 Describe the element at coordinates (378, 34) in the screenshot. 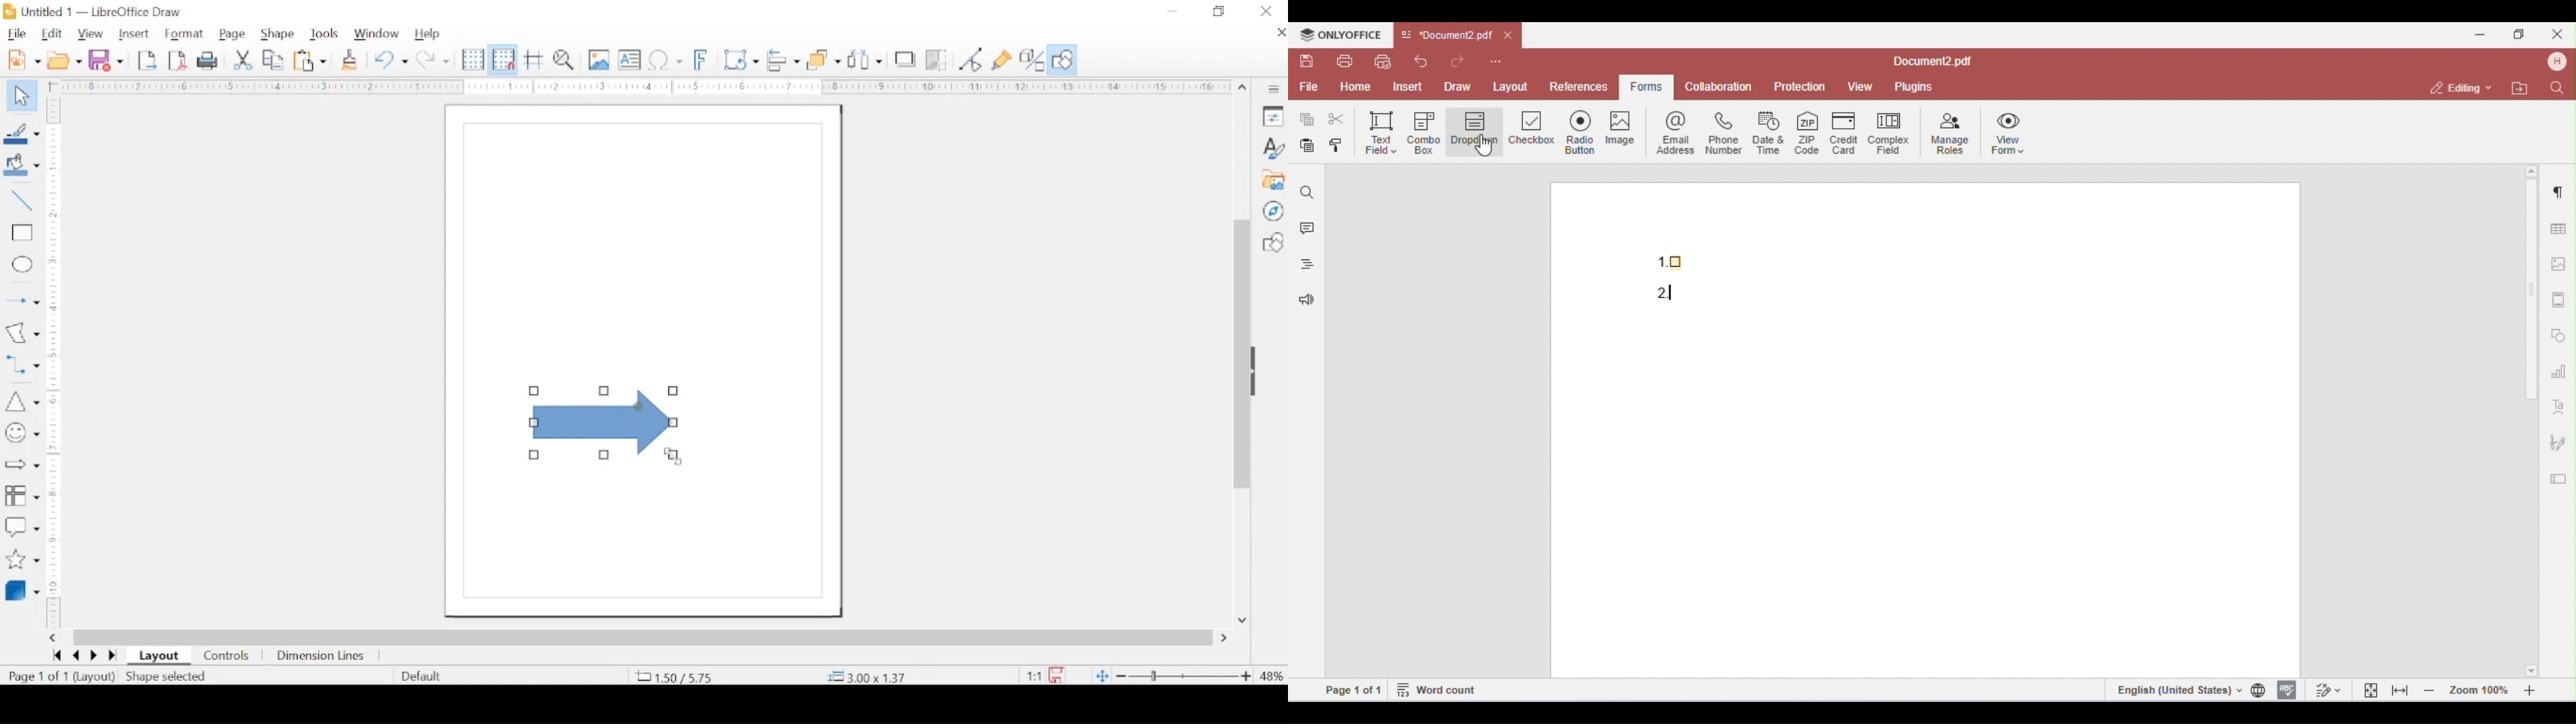

I see `window` at that location.